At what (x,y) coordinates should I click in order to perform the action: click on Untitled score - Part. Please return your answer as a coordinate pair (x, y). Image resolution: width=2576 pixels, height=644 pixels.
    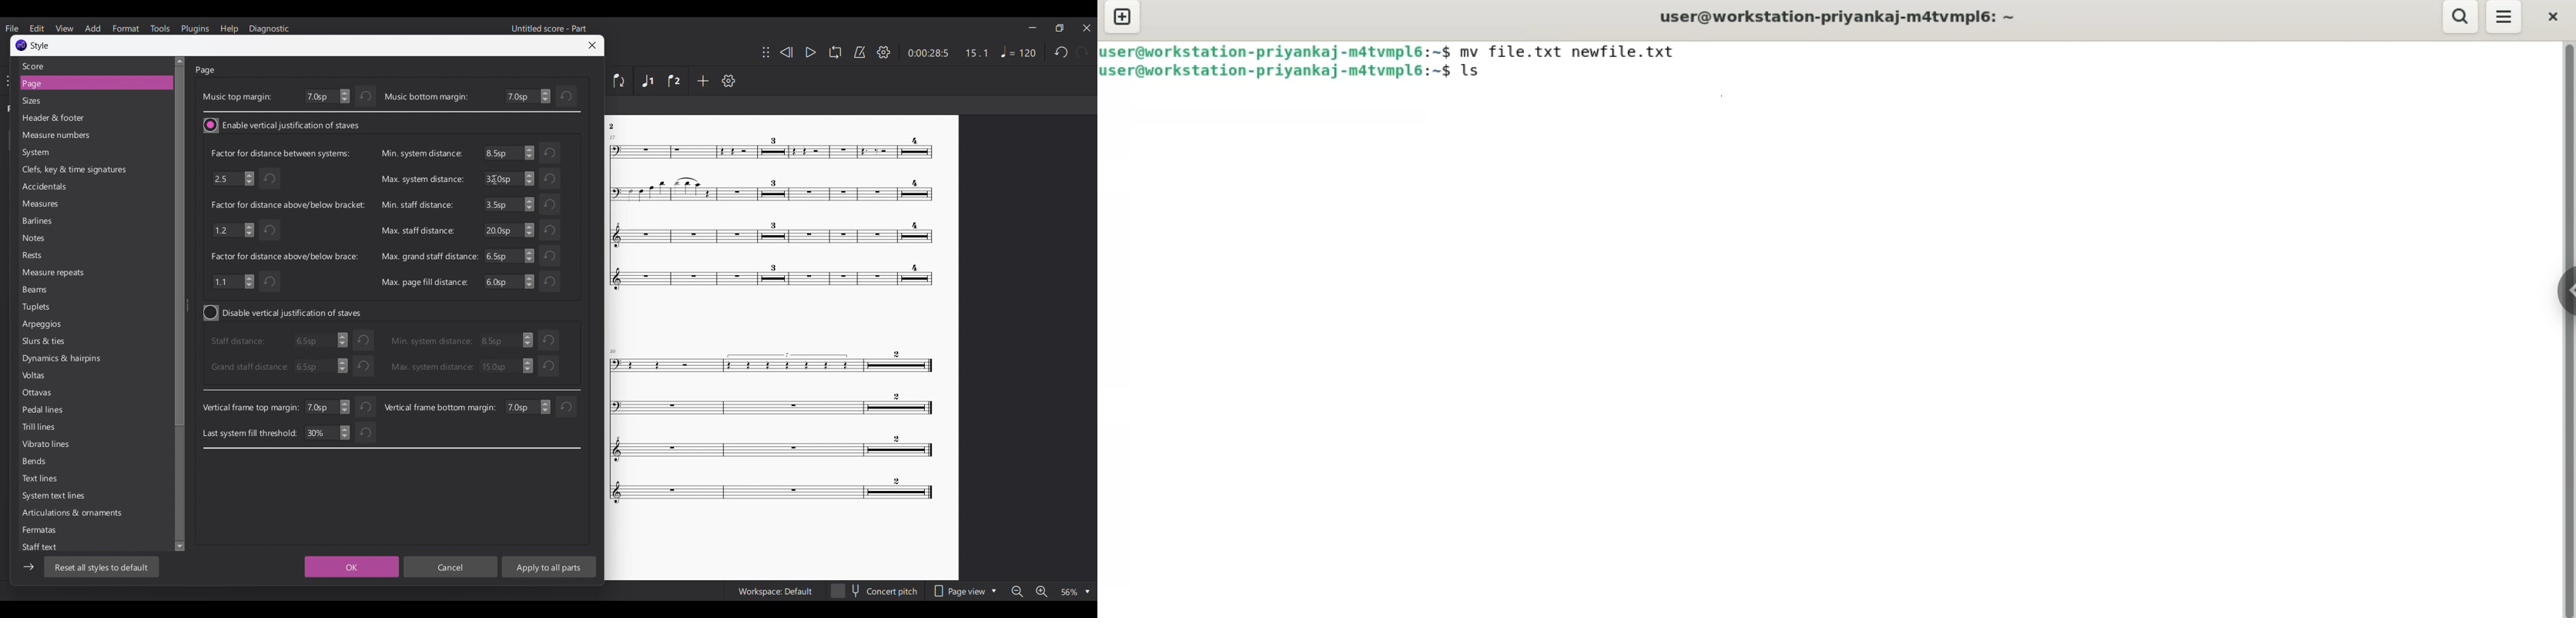
    Looking at the image, I should click on (550, 28).